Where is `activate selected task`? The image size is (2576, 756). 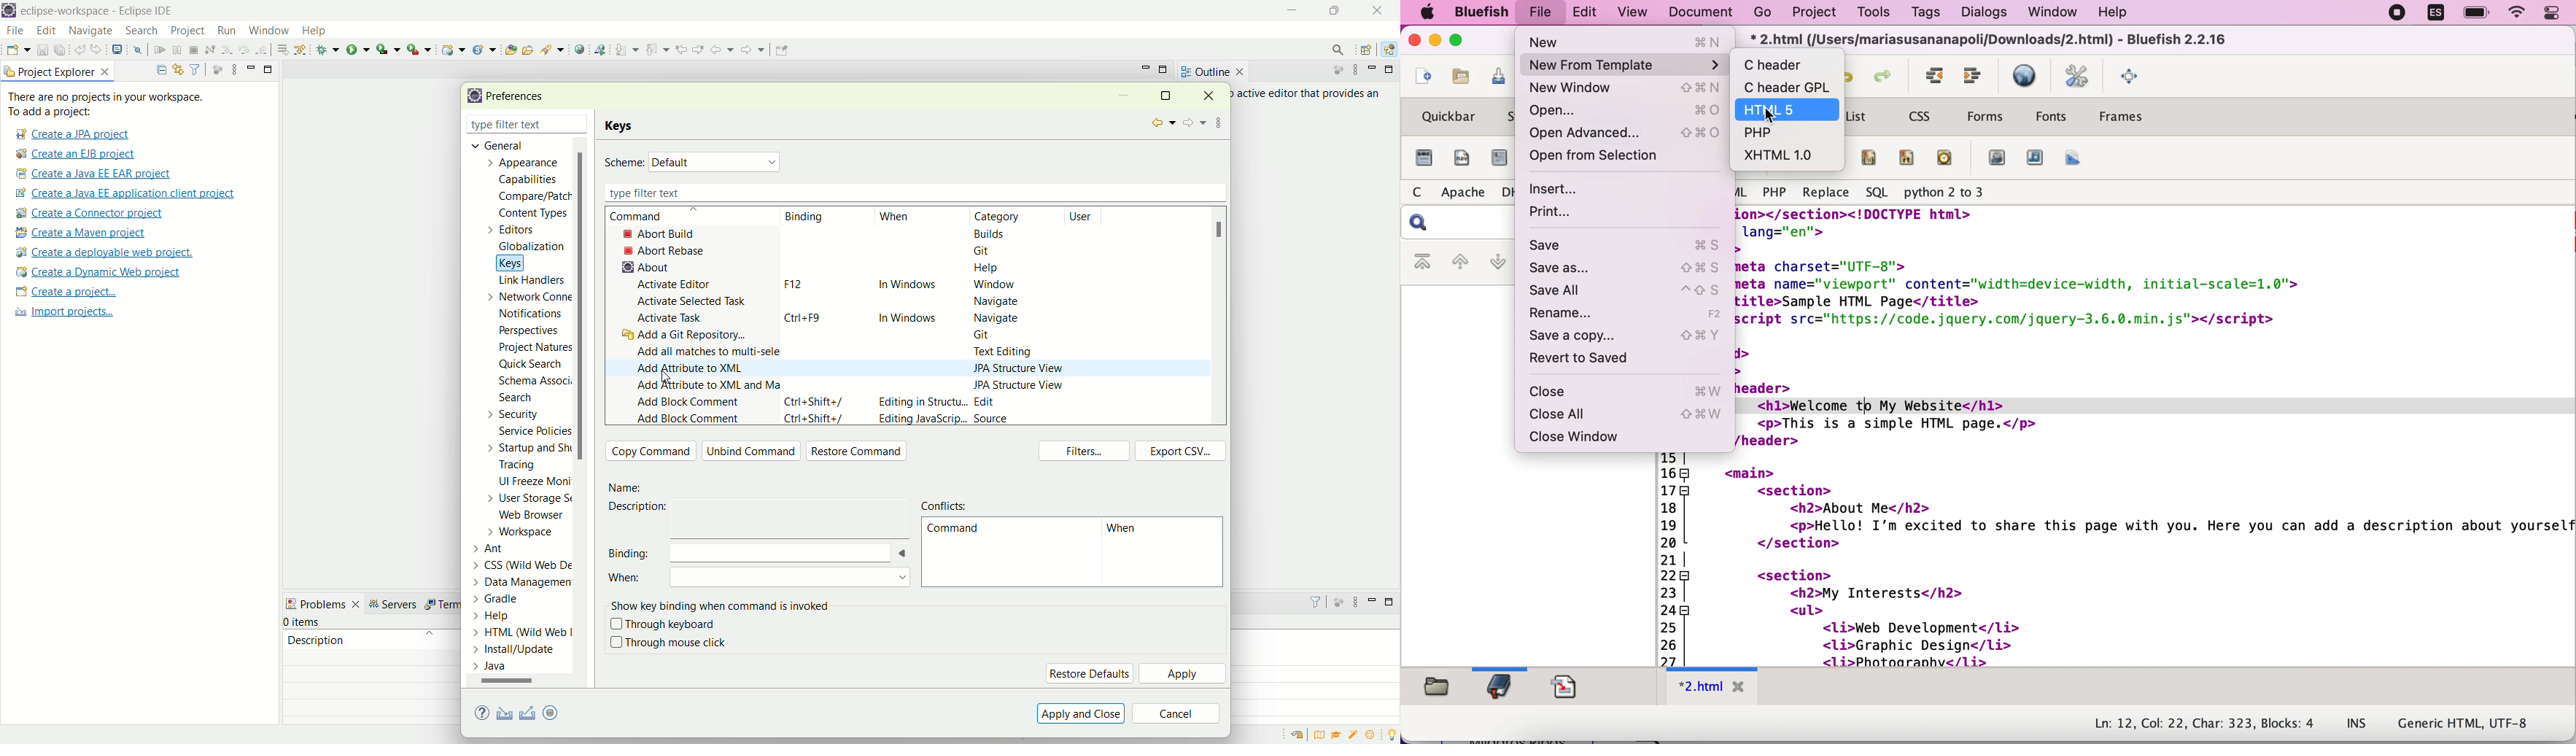
activate selected task is located at coordinates (693, 301).